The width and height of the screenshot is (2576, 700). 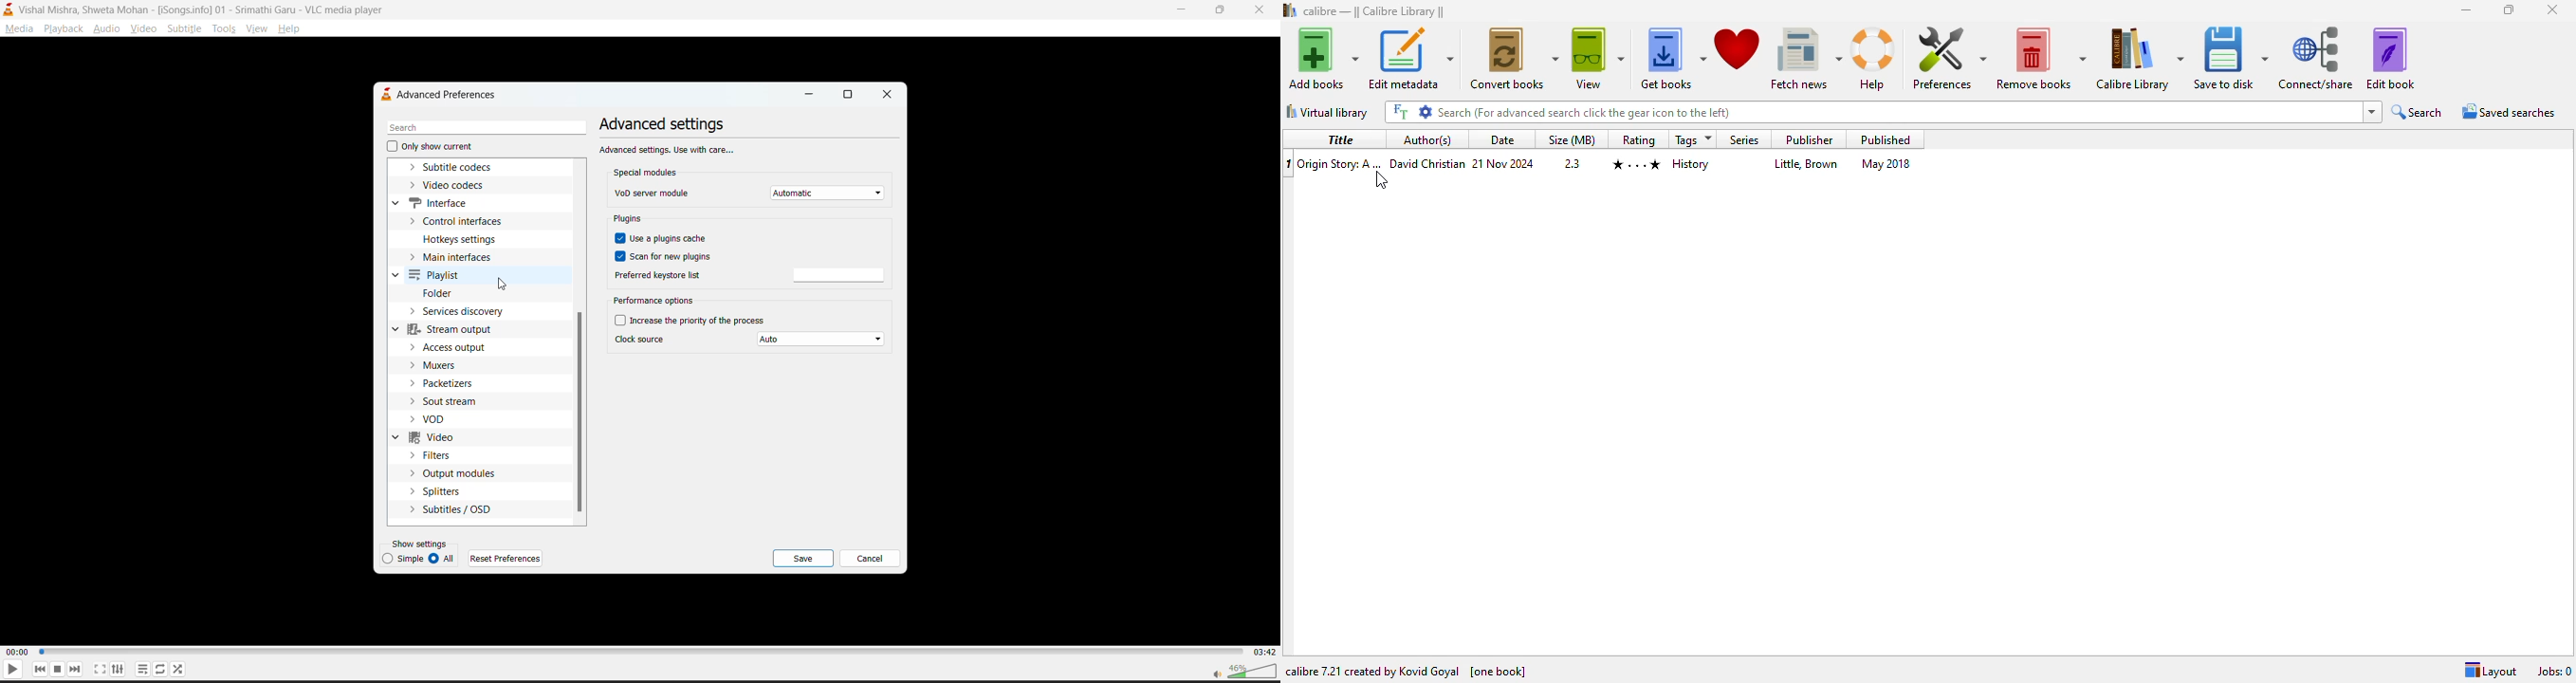 What do you see at coordinates (1182, 10) in the screenshot?
I see `minimize` at bounding box center [1182, 10].